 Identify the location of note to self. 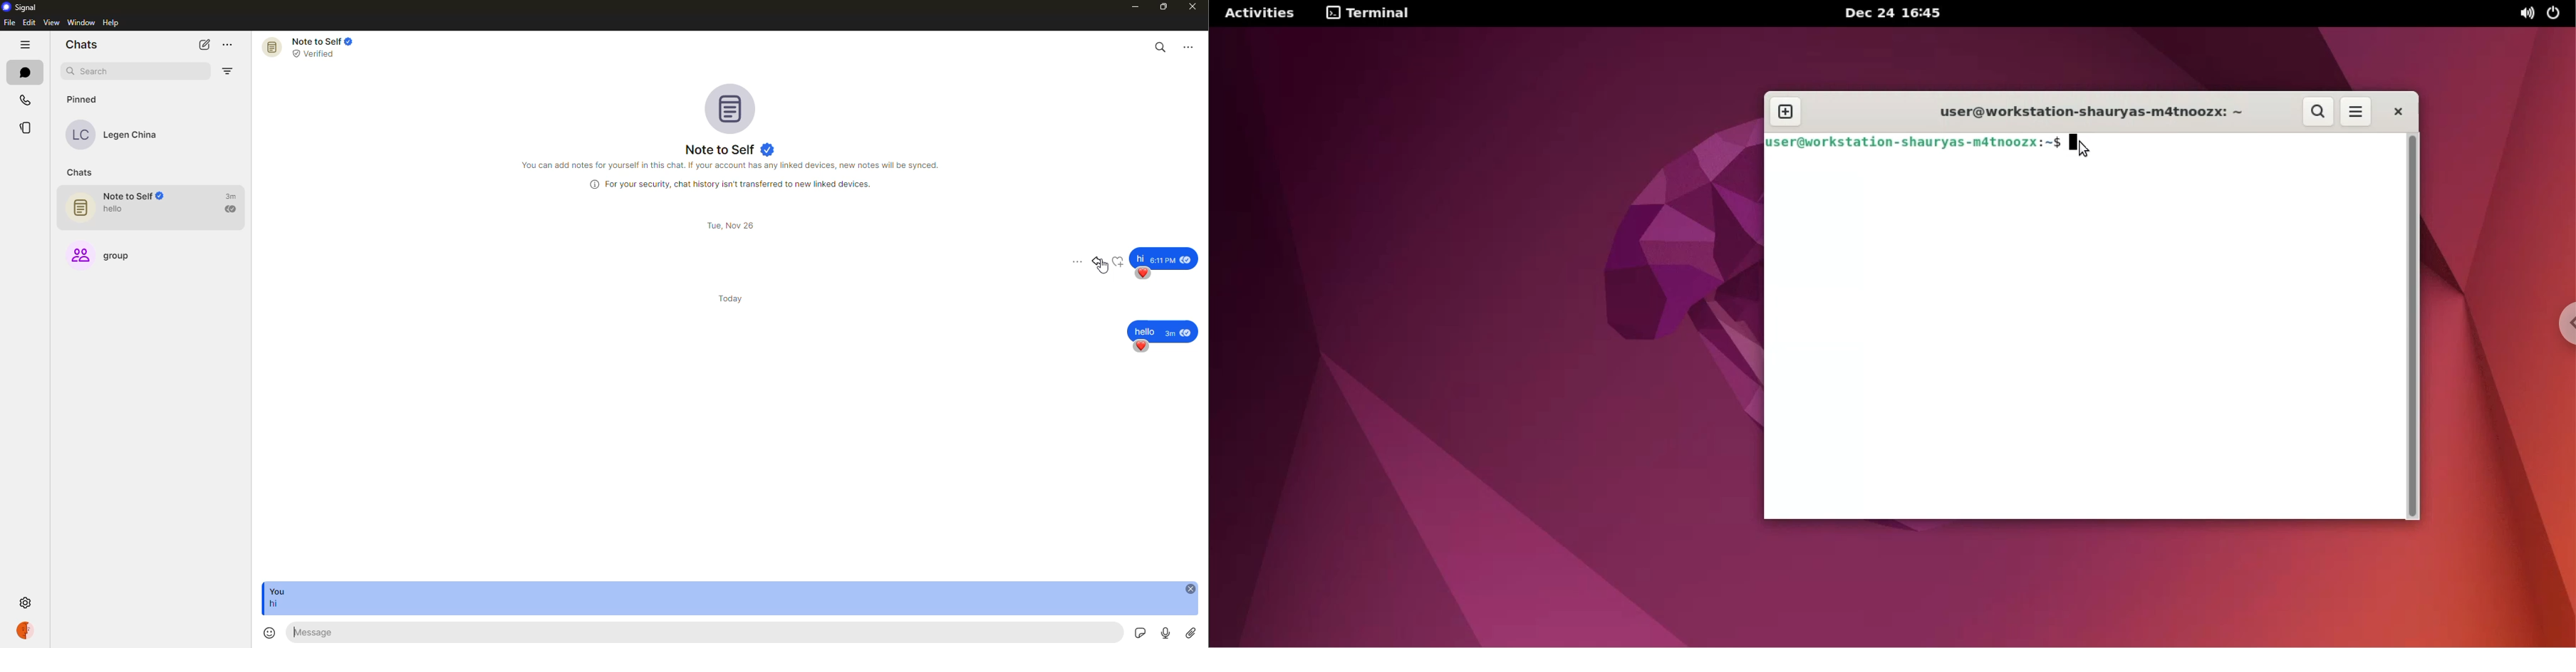
(731, 147).